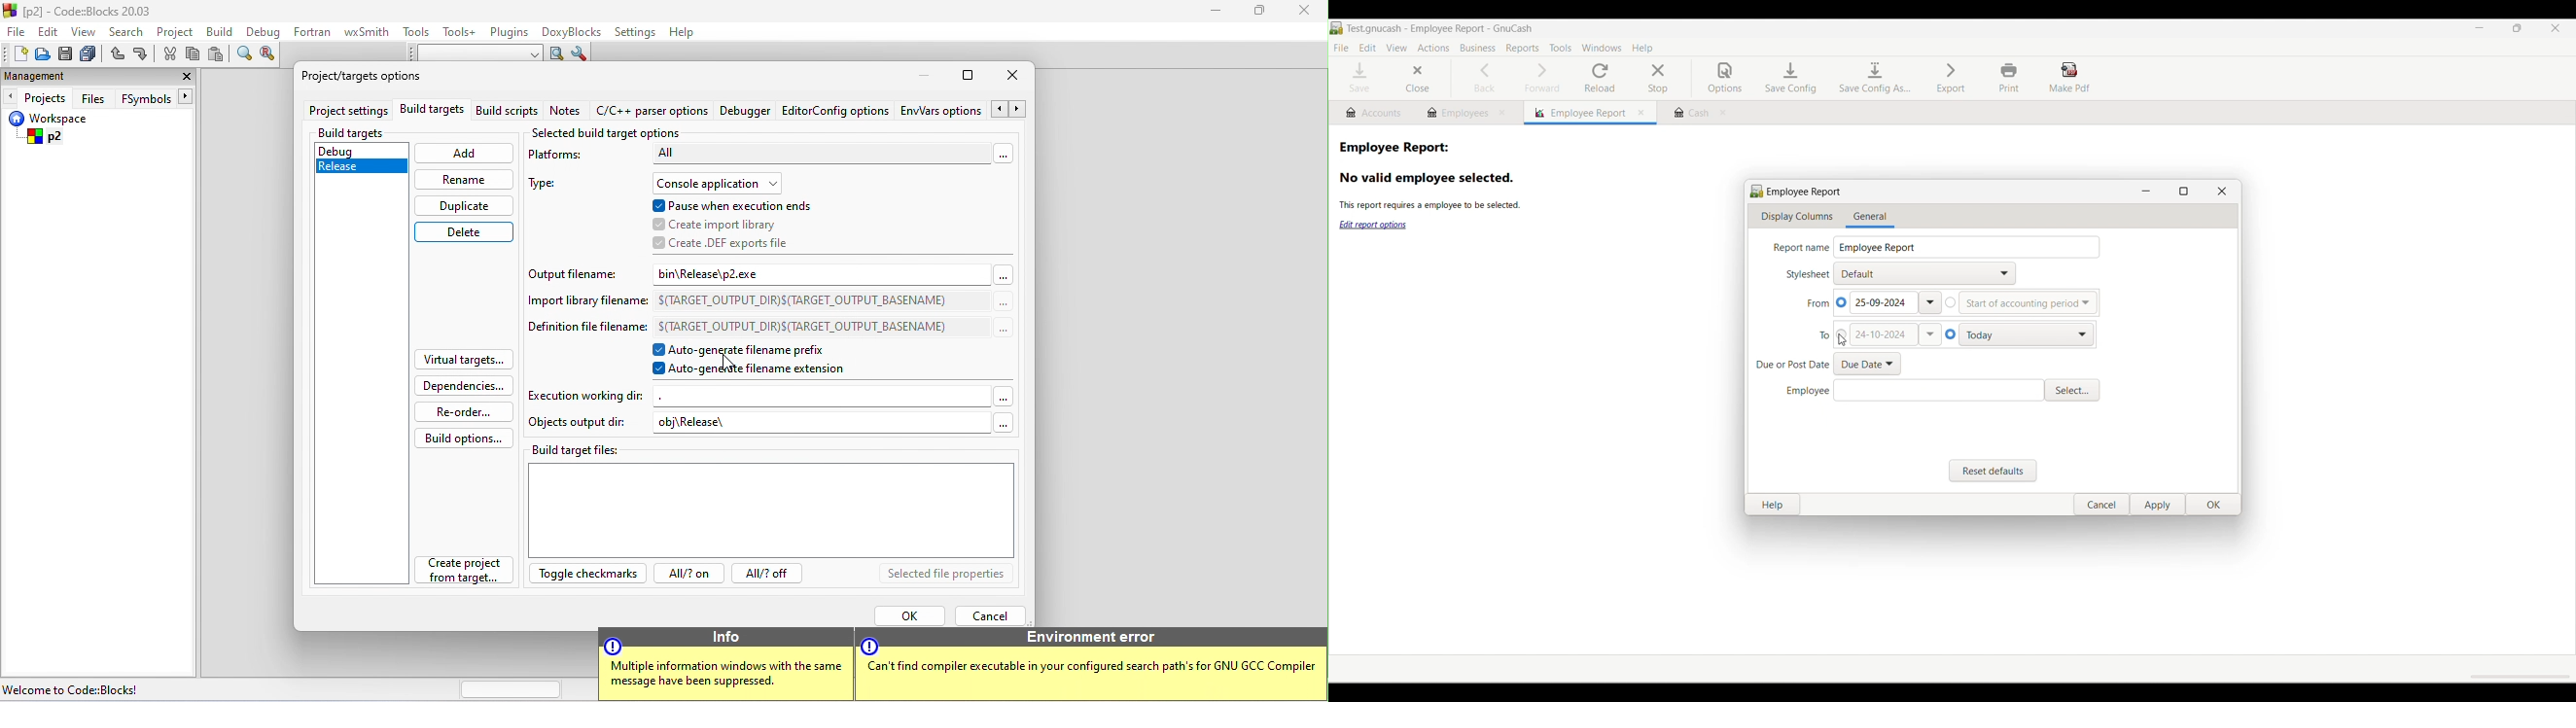 The image size is (2576, 728). Describe the element at coordinates (466, 385) in the screenshot. I see `dependencies` at that location.